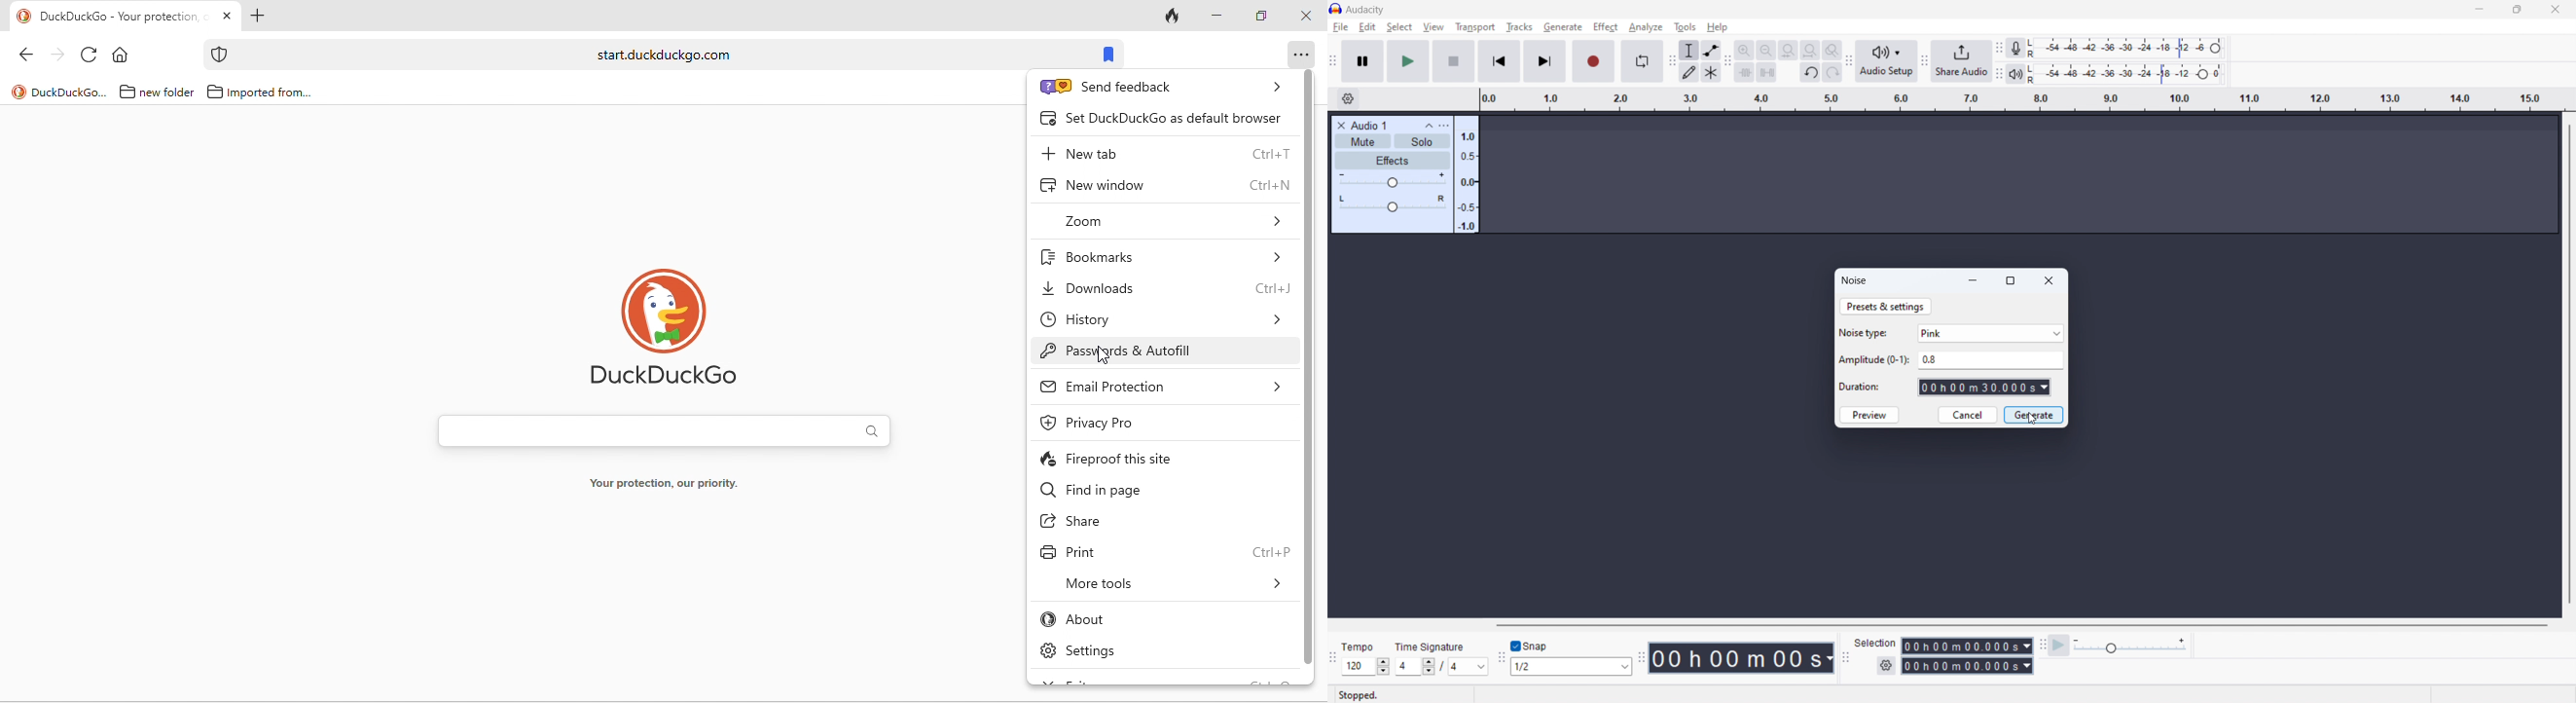  I want to click on amplitude, so click(1466, 175).